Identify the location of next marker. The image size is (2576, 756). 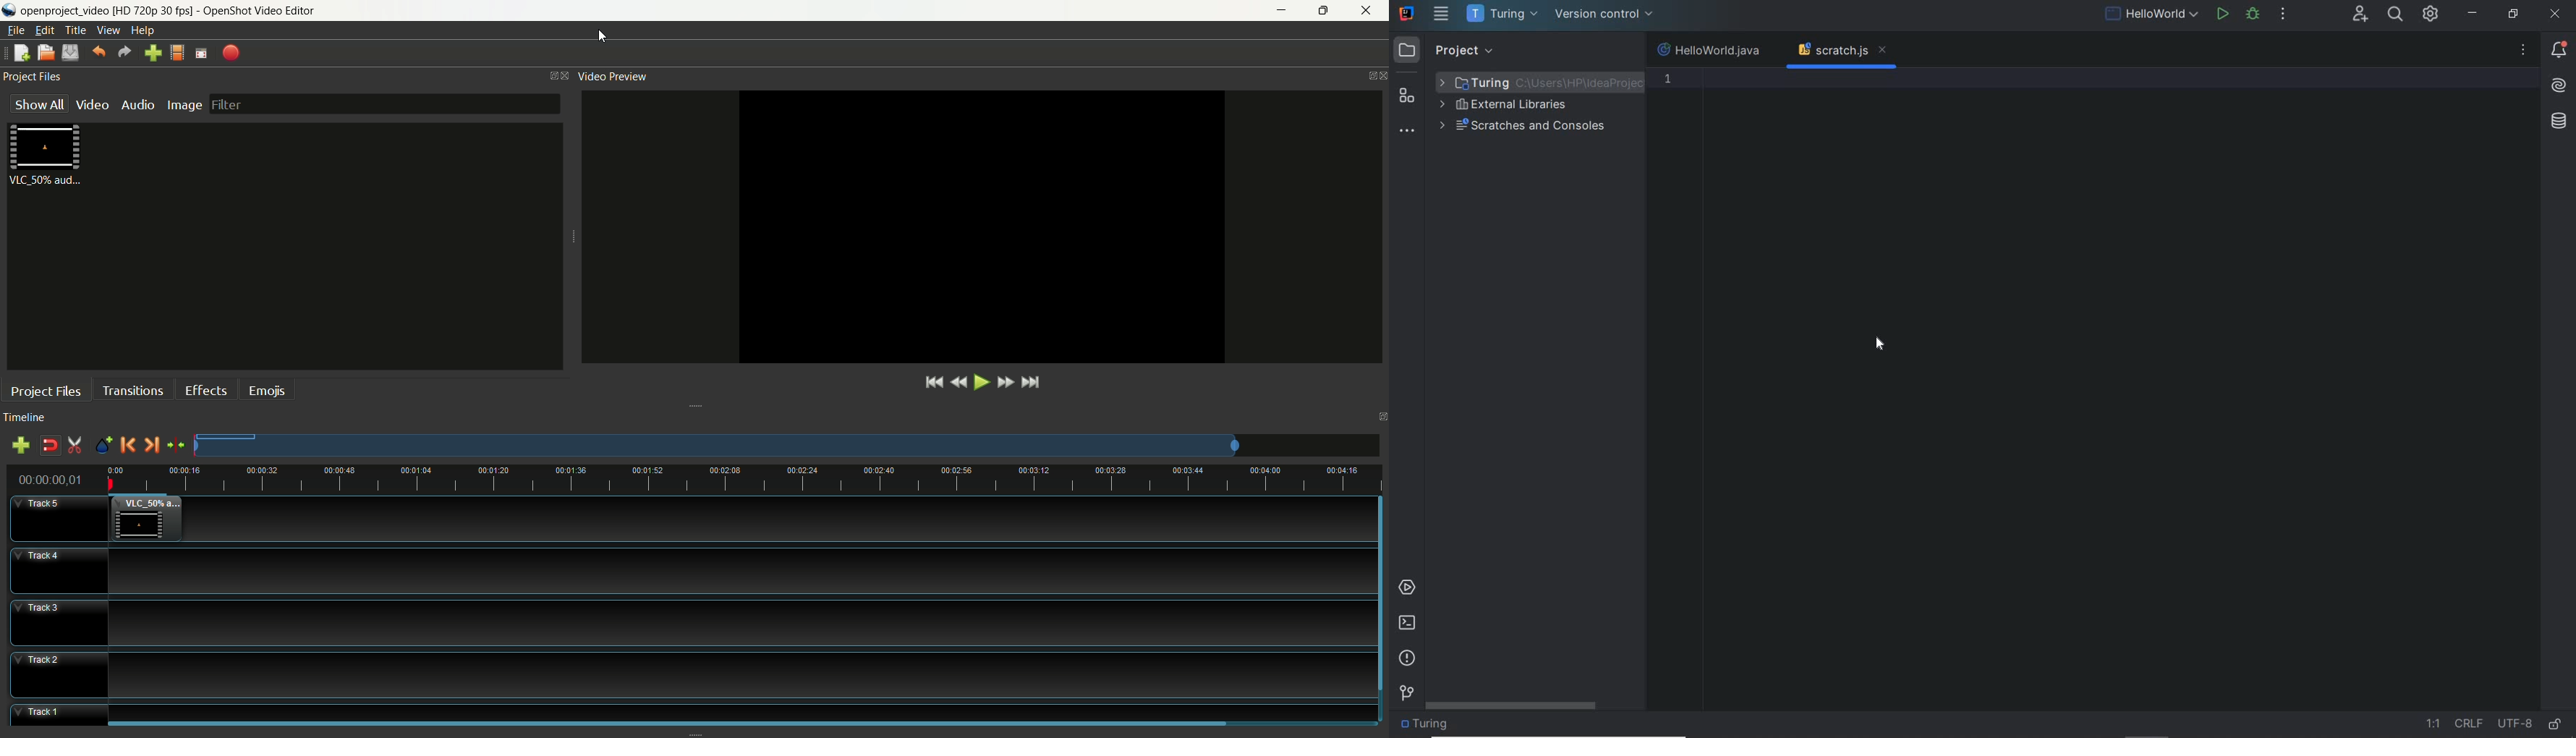
(150, 445).